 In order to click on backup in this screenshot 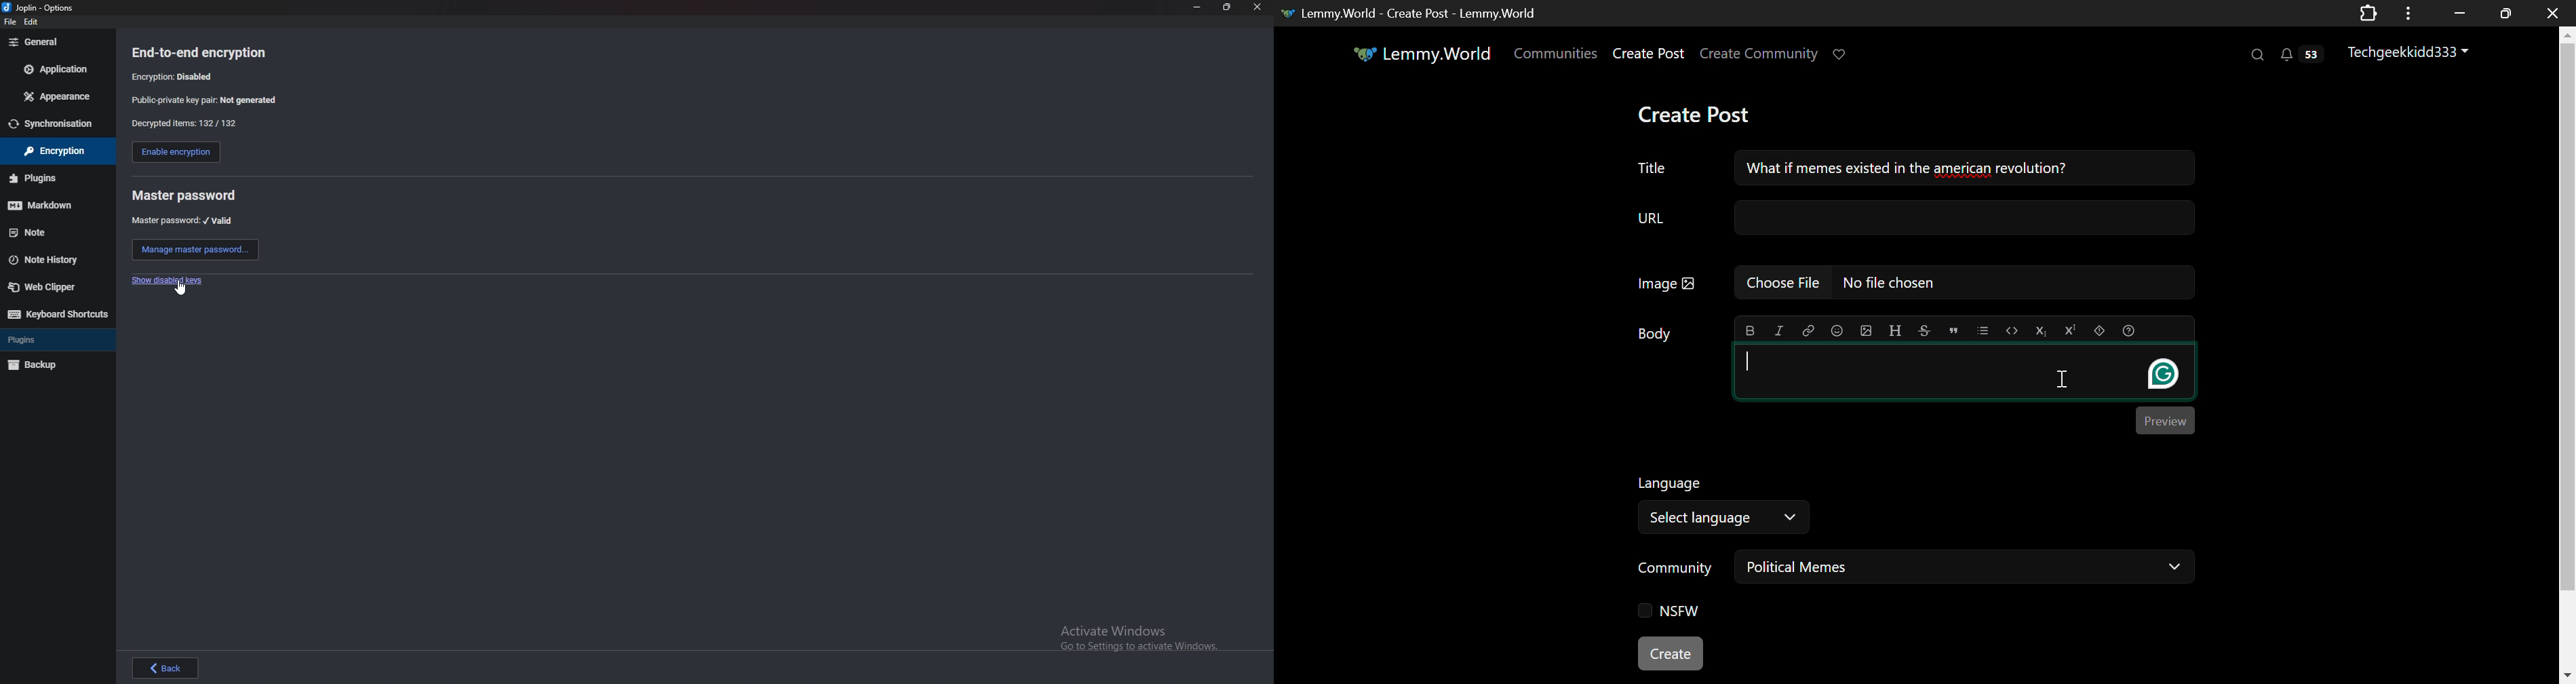, I will do `click(54, 366)`.